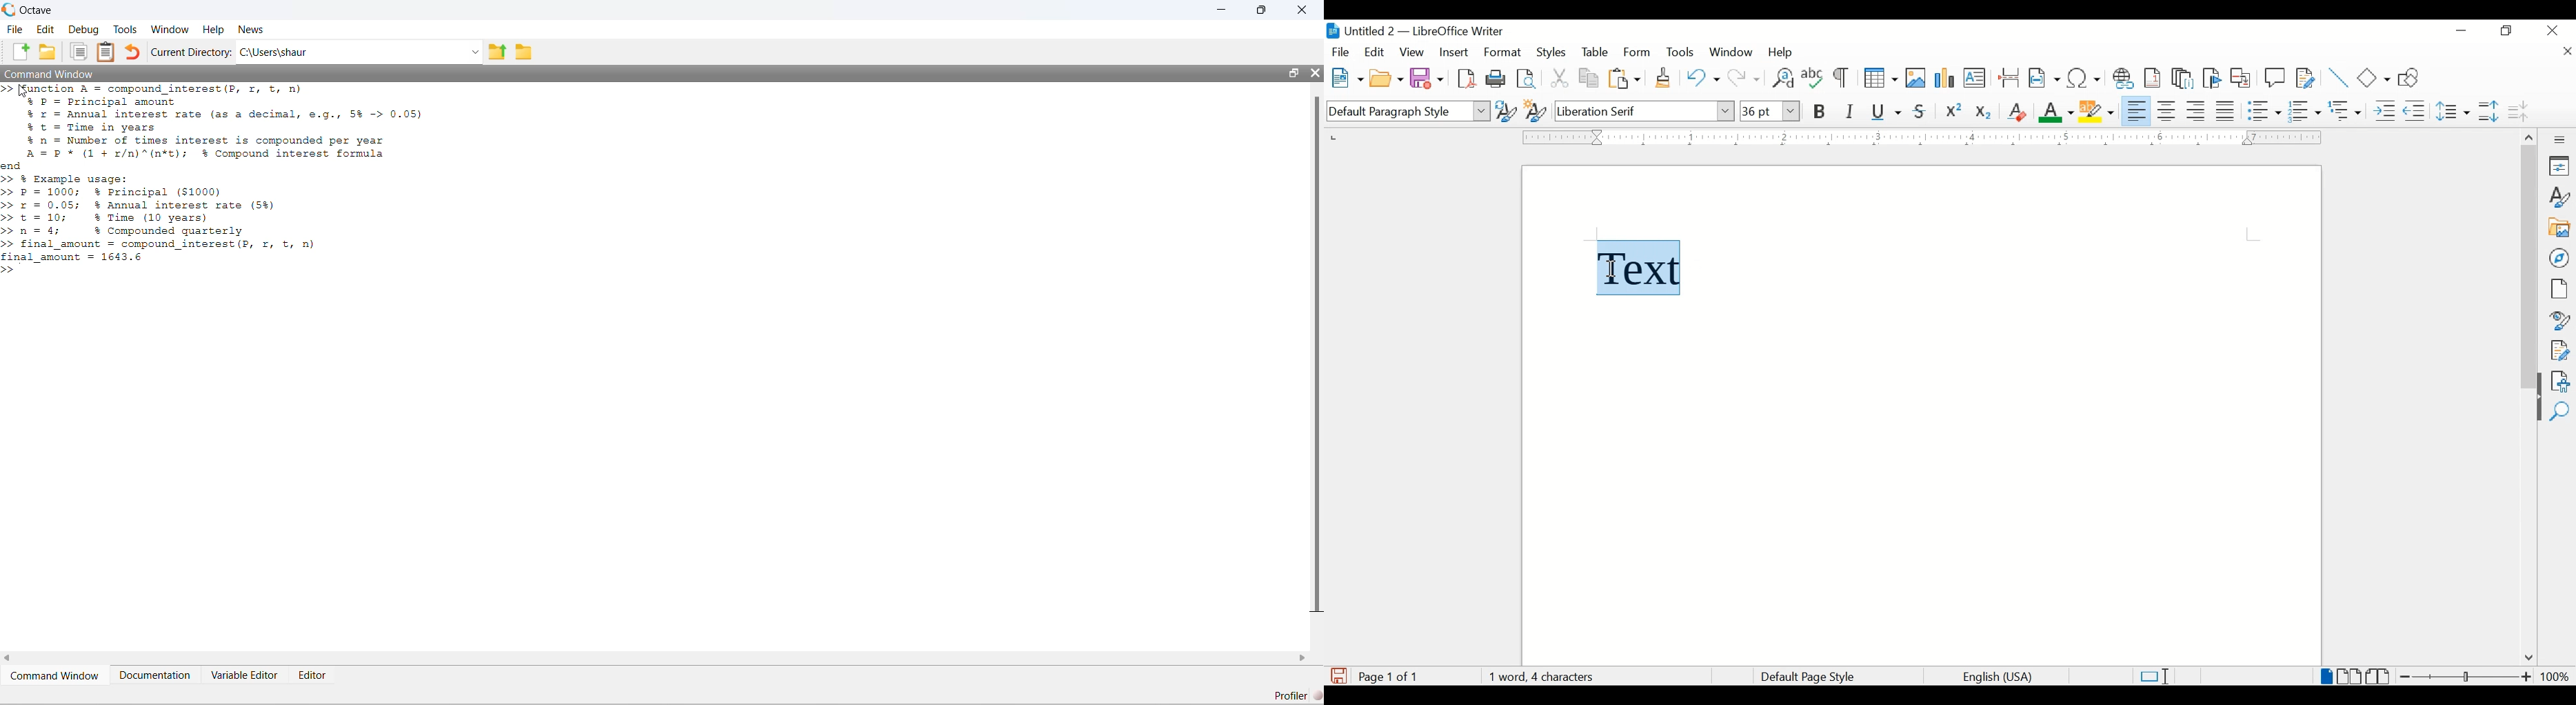 Image resolution: width=2576 pixels, height=728 pixels. Describe the element at coordinates (1496, 78) in the screenshot. I see `print` at that location.